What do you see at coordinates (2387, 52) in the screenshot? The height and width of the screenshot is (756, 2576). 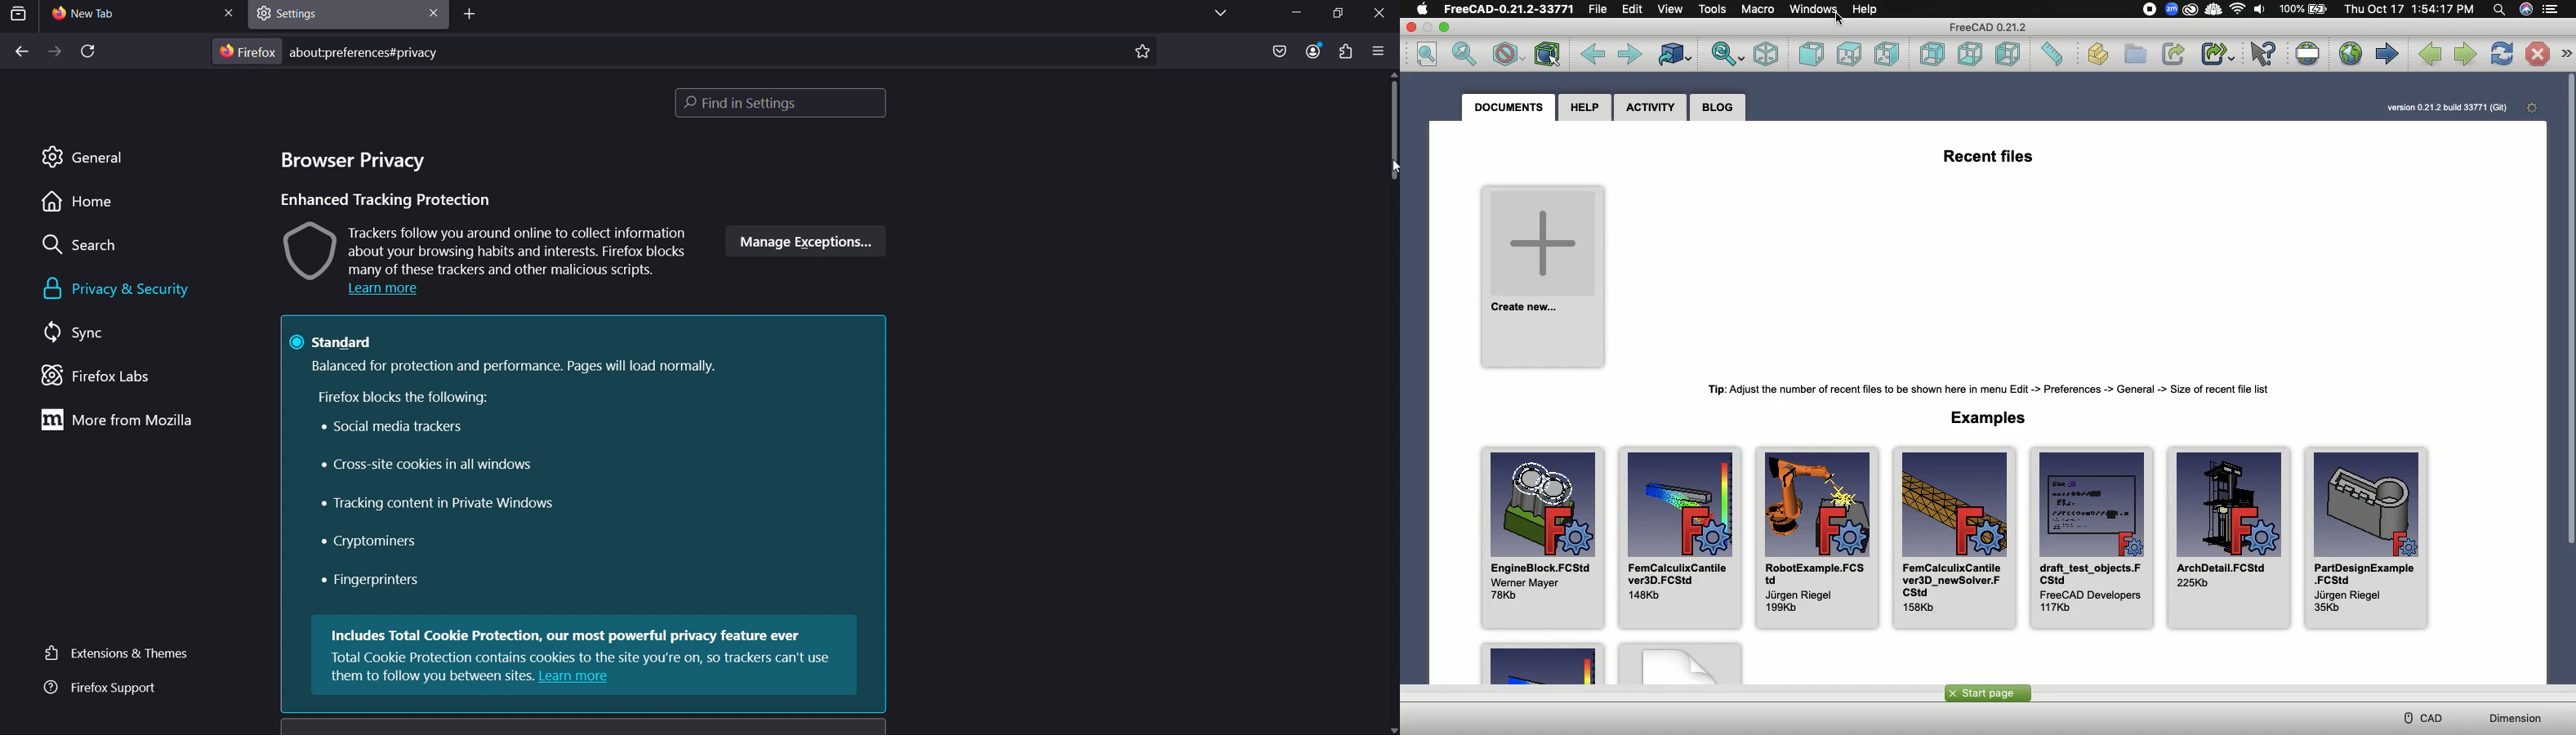 I see `Start page` at bounding box center [2387, 52].